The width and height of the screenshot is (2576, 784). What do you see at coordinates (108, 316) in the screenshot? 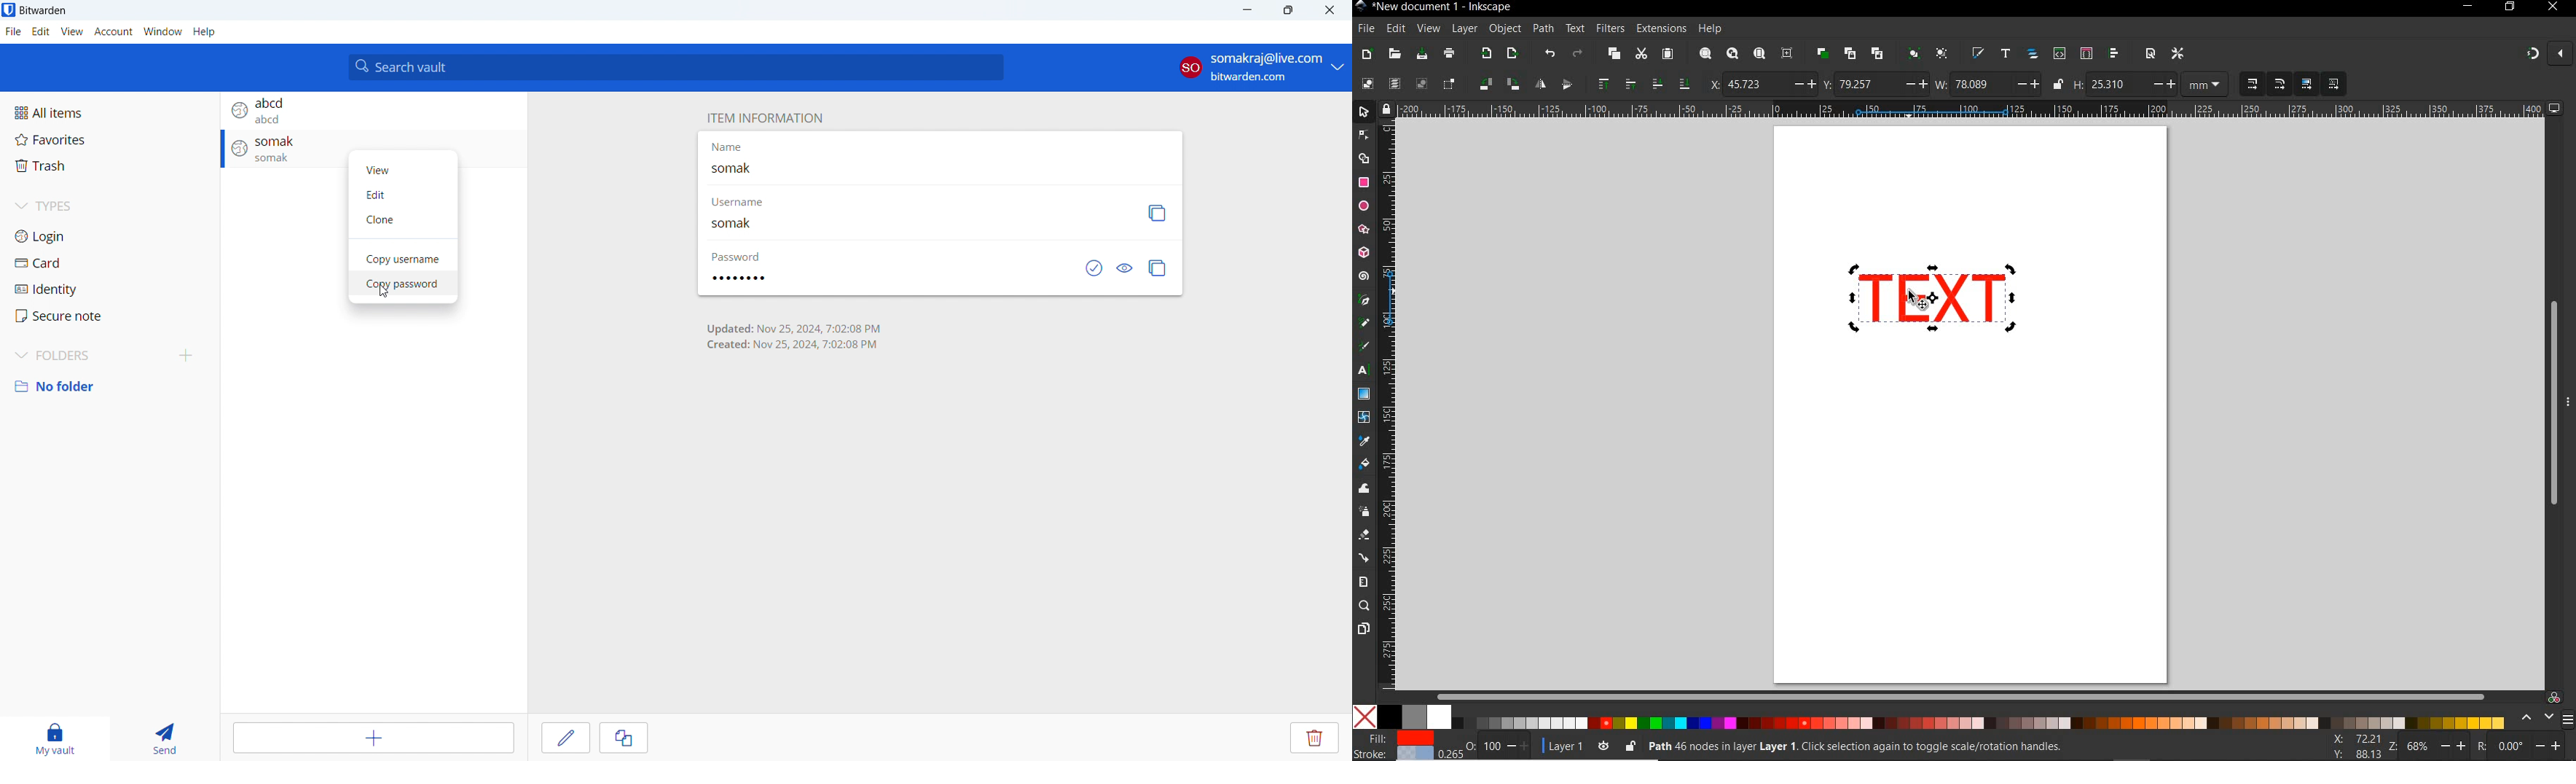
I see `secure note` at bounding box center [108, 316].